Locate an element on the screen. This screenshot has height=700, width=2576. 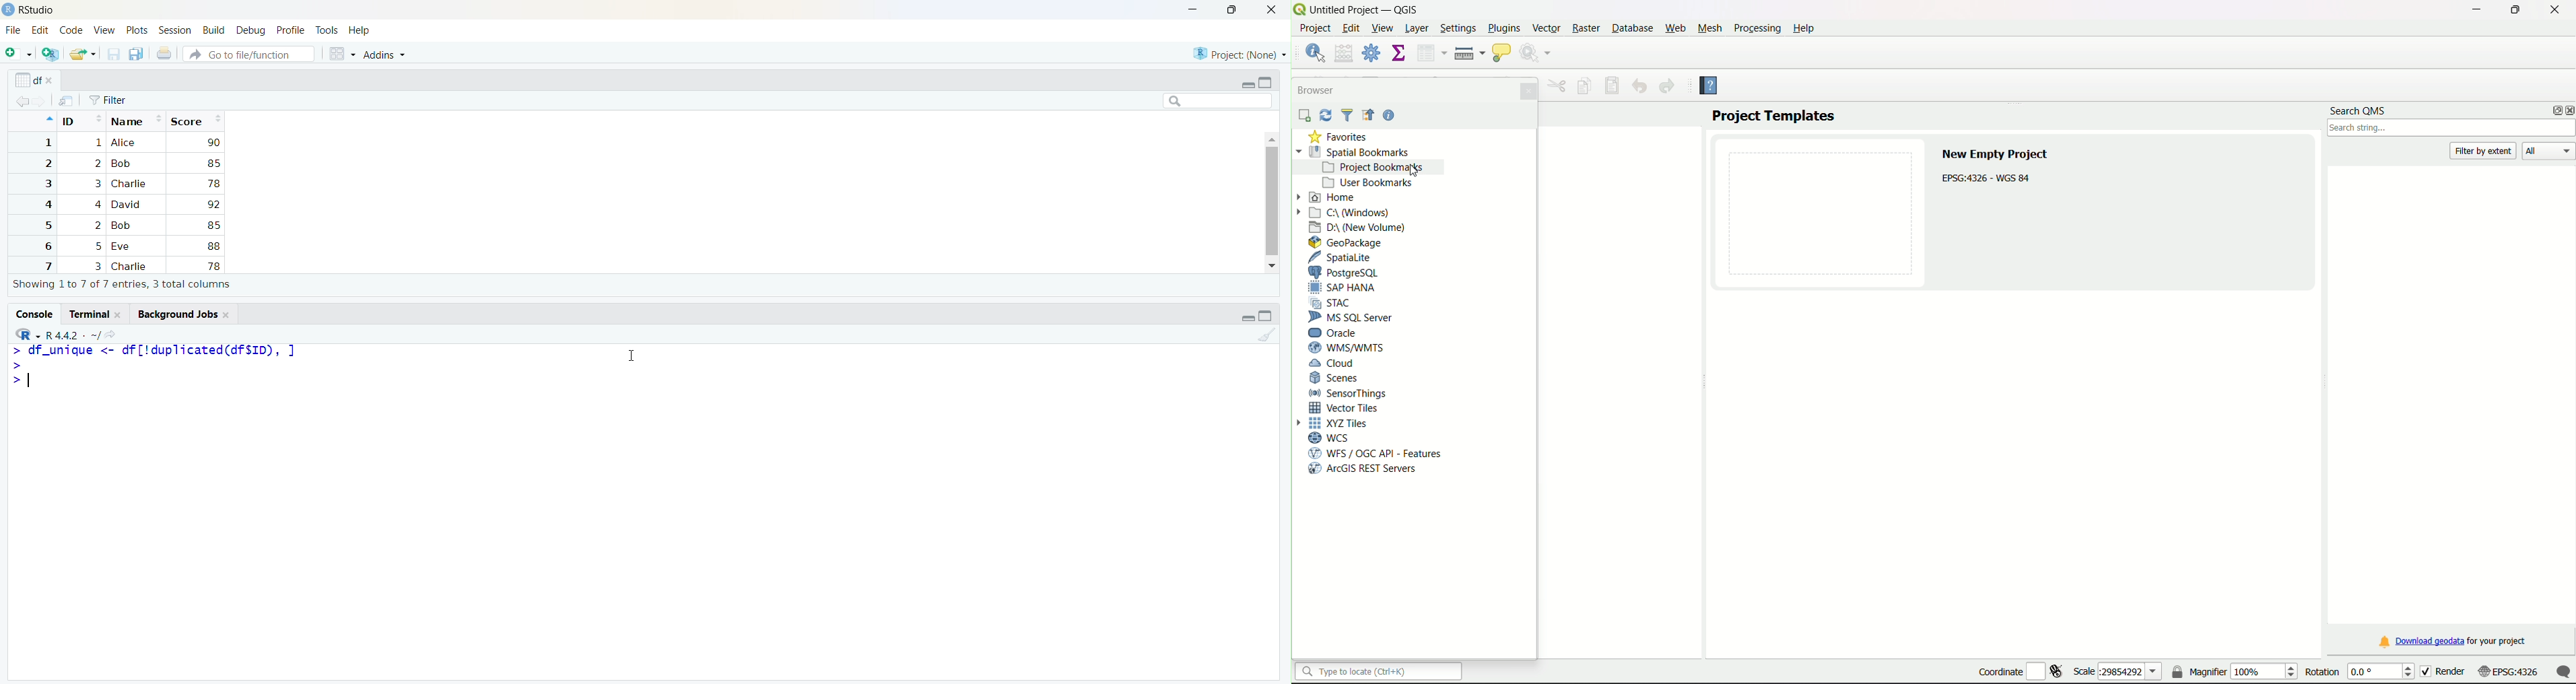
typing cursor is located at coordinates (34, 380).